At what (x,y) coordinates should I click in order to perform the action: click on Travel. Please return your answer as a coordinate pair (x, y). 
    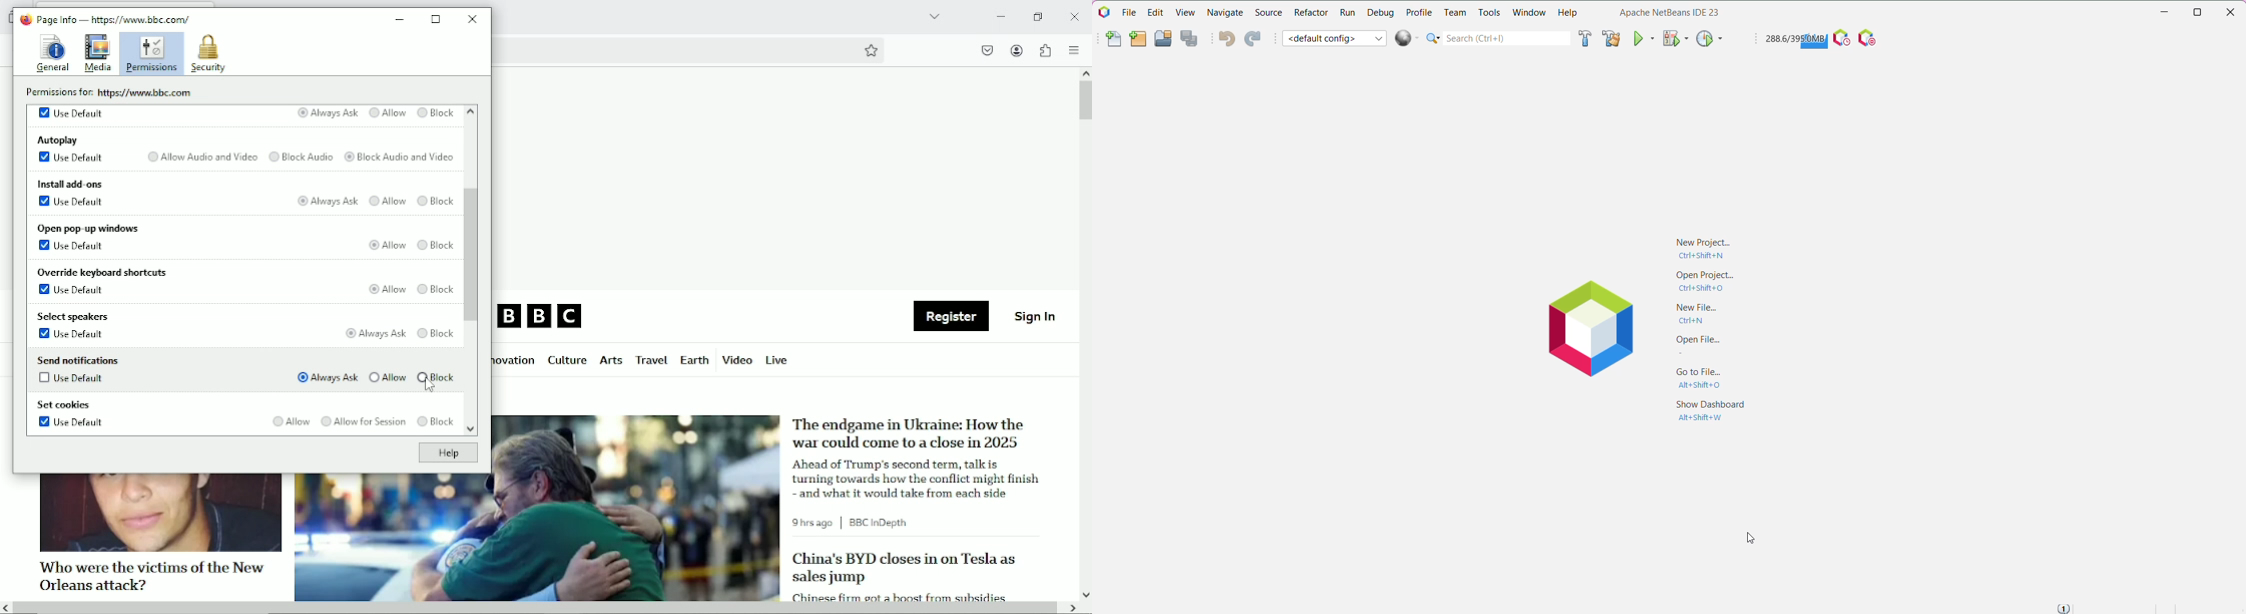
    Looking at the image, I should click on (649, 360).